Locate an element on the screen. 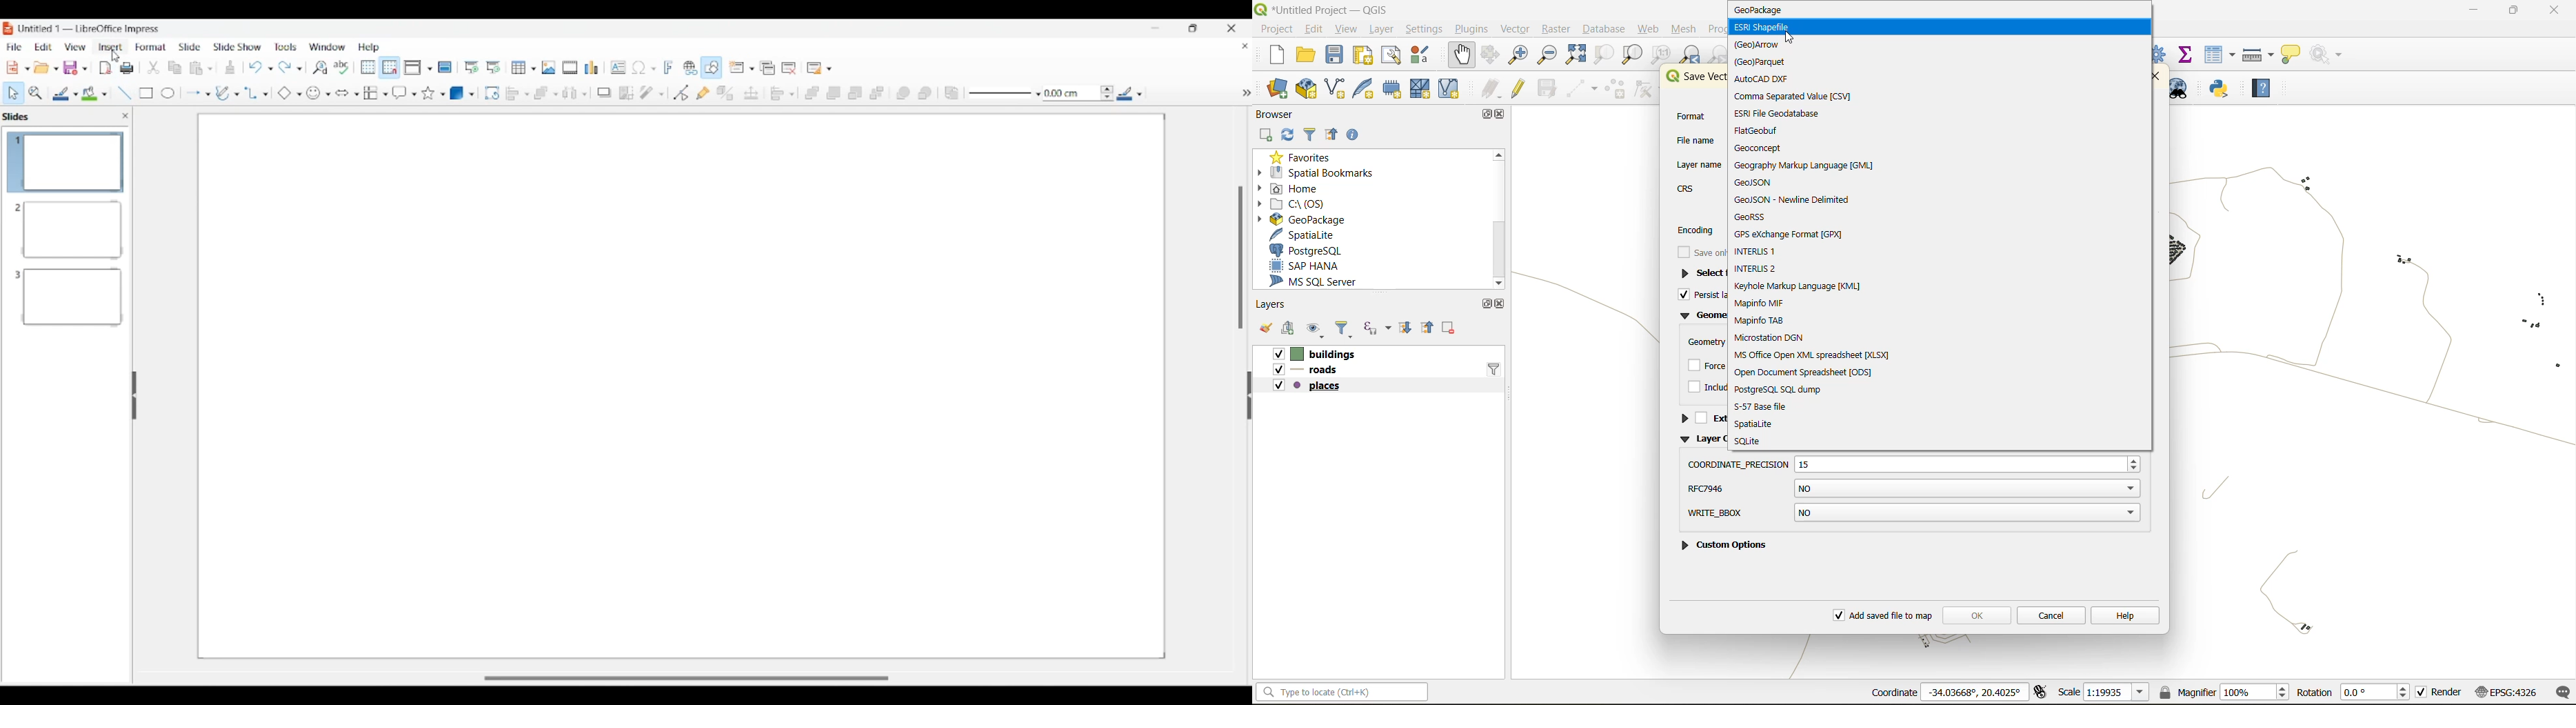 Image resolution: width=2576 pixels, height=728 pixels. Start from first slide is located at coordinates (472, 67).